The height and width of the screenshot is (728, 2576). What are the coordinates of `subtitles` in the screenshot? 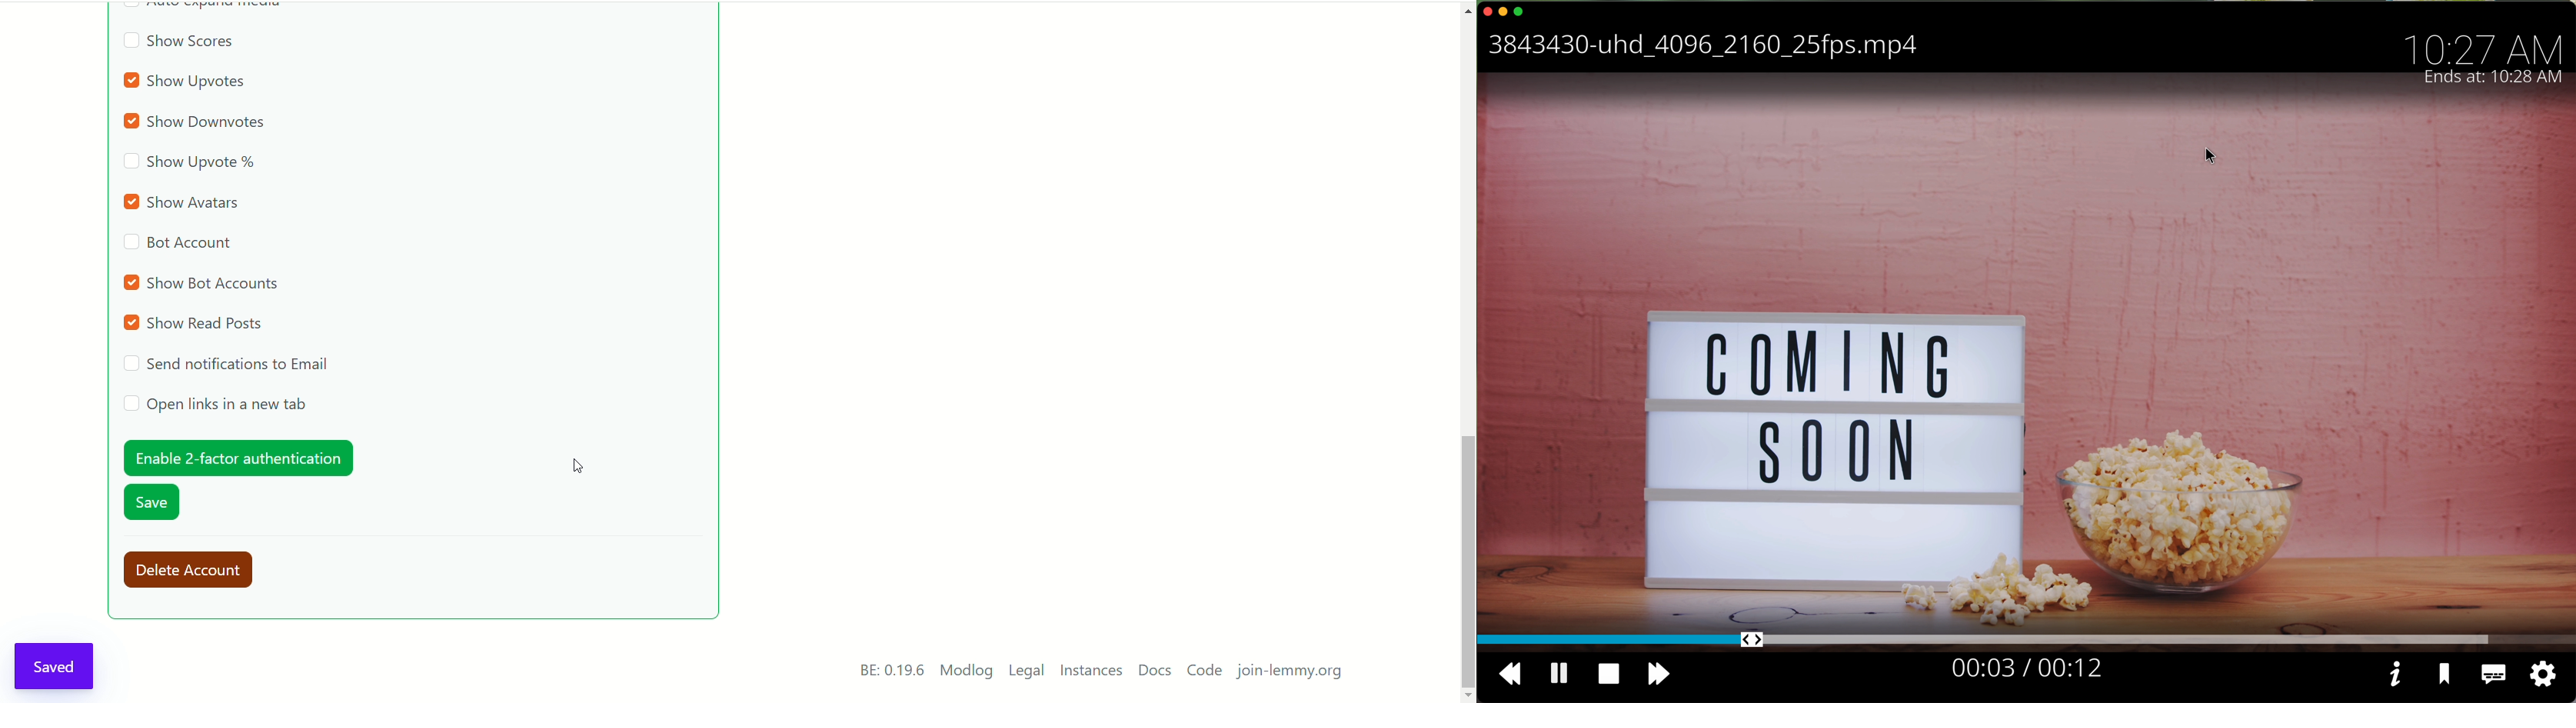 It's located at (2495, 675).